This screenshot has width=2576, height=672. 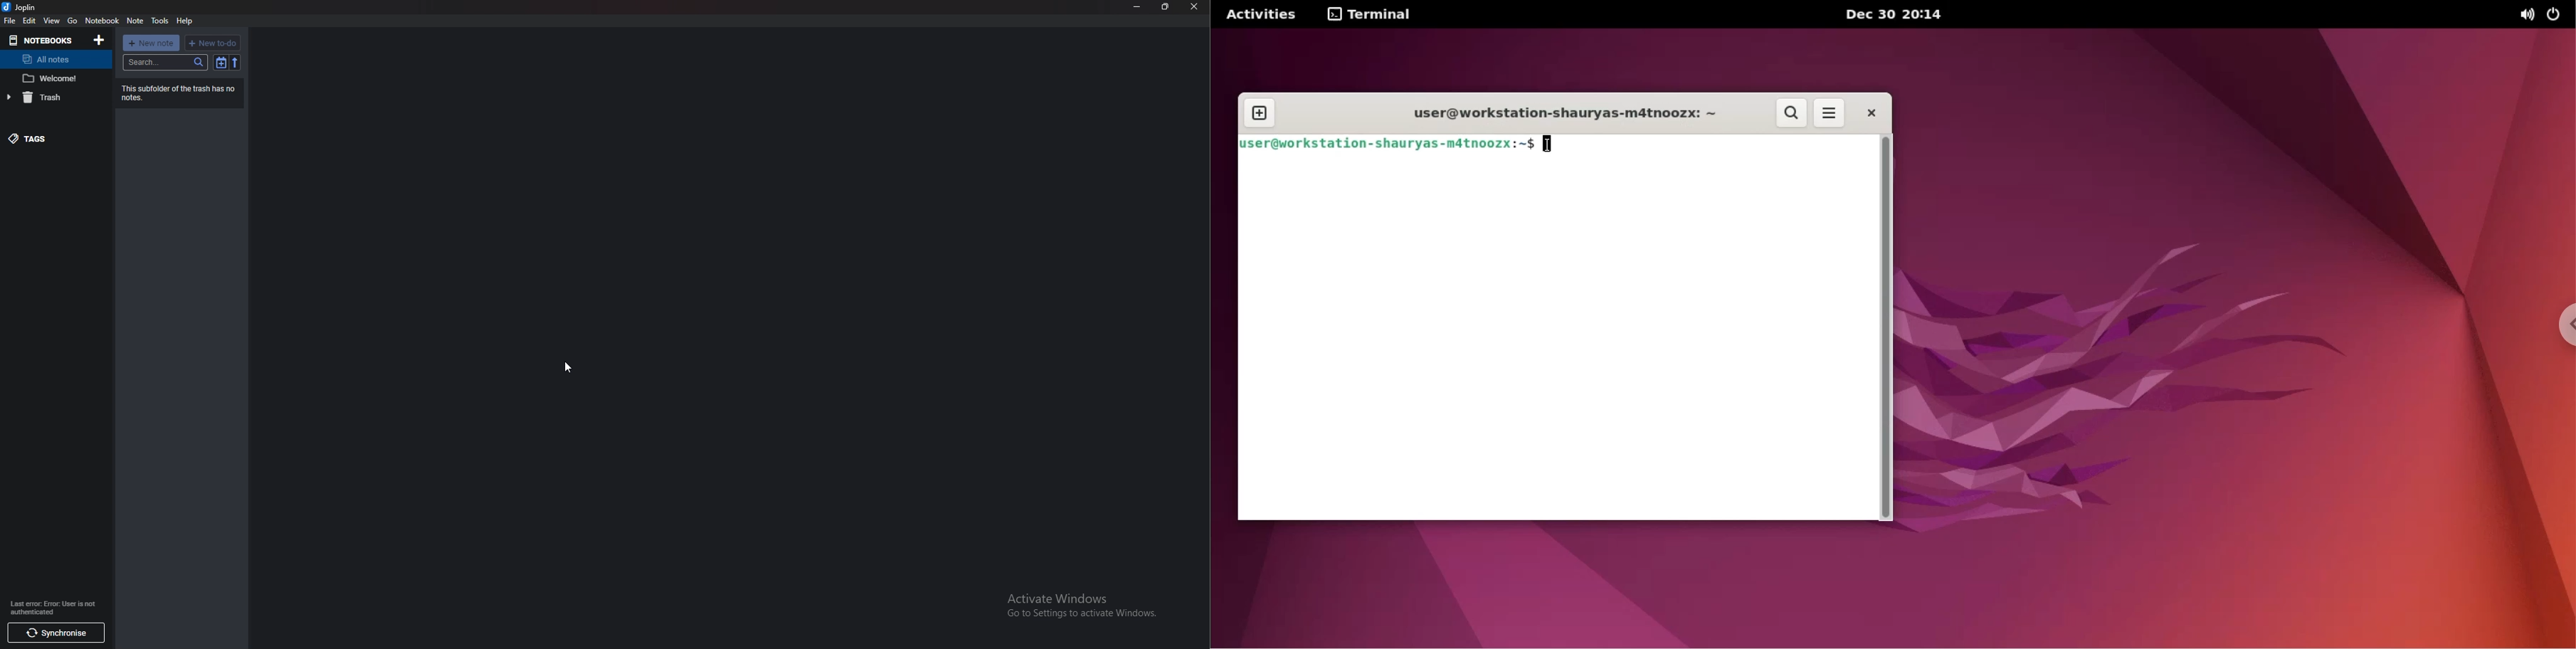 I want to click on new todo, so click(x=213, y=43).